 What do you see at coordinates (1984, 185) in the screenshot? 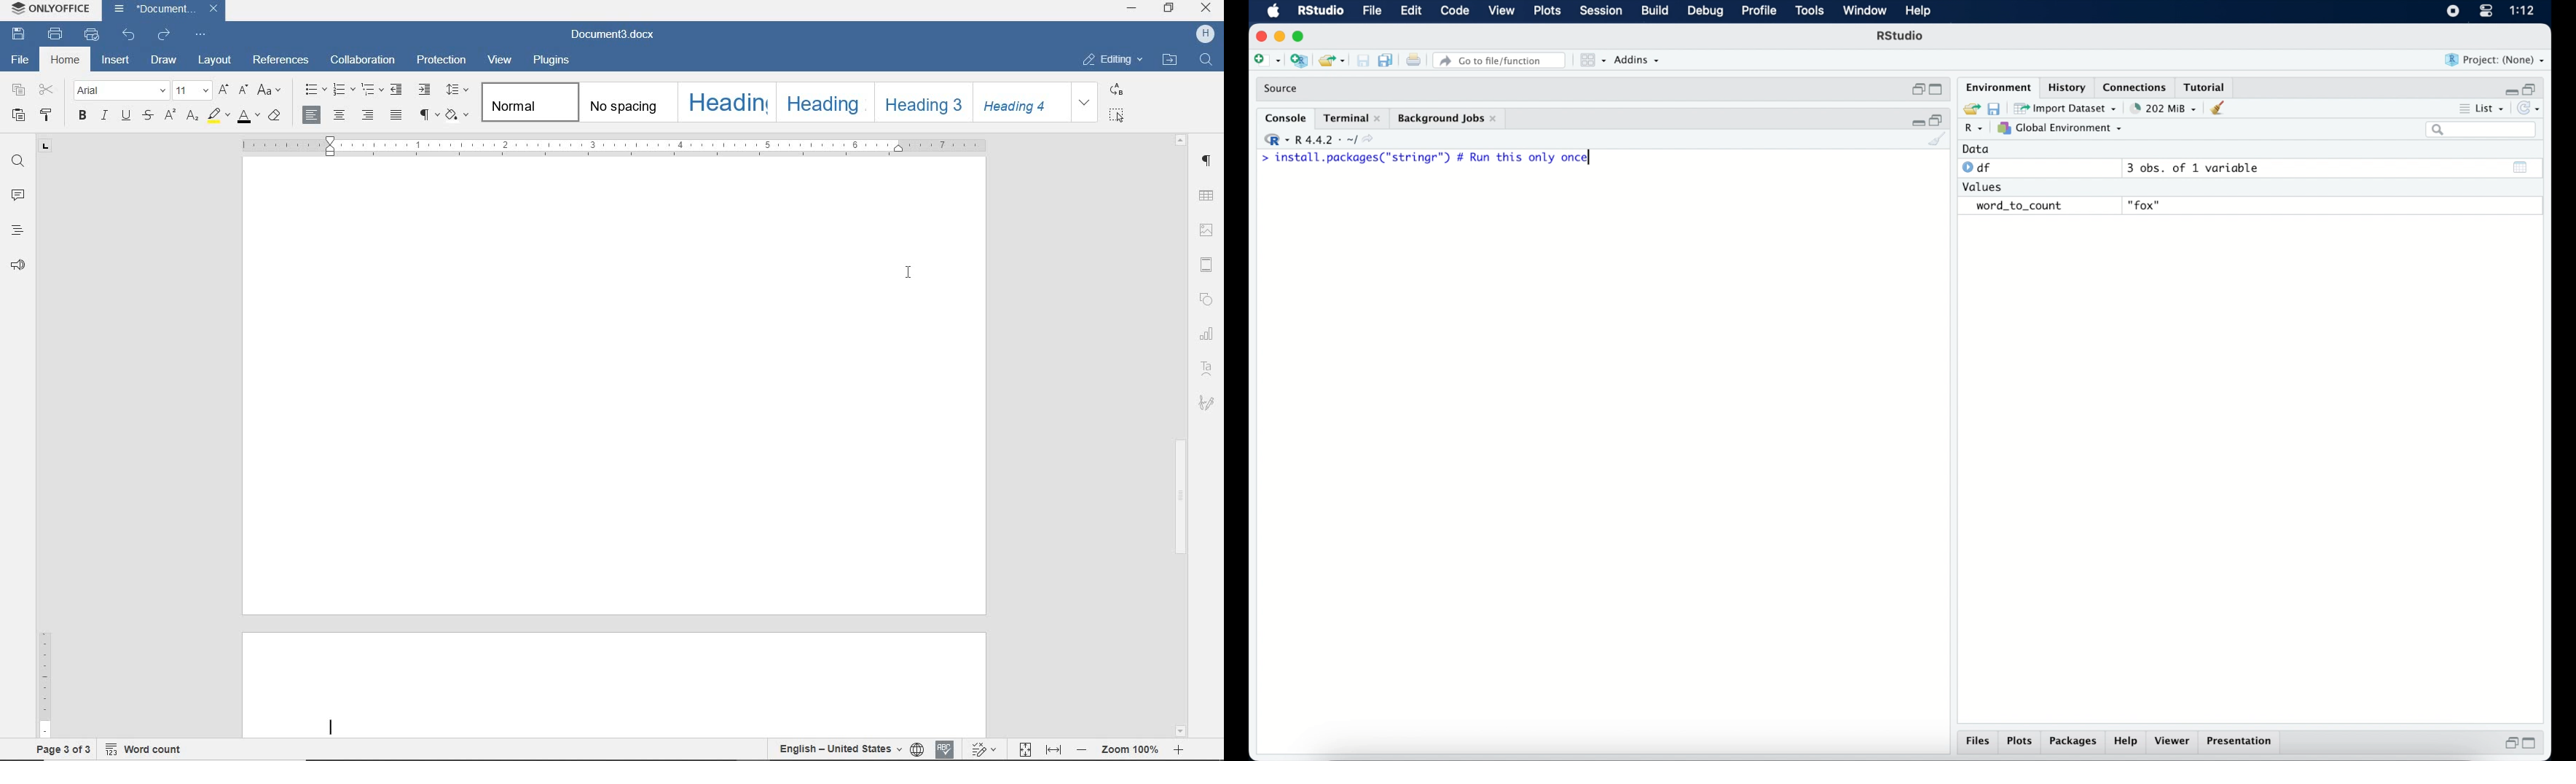
I see `values` at bounding box center [1984, 185].